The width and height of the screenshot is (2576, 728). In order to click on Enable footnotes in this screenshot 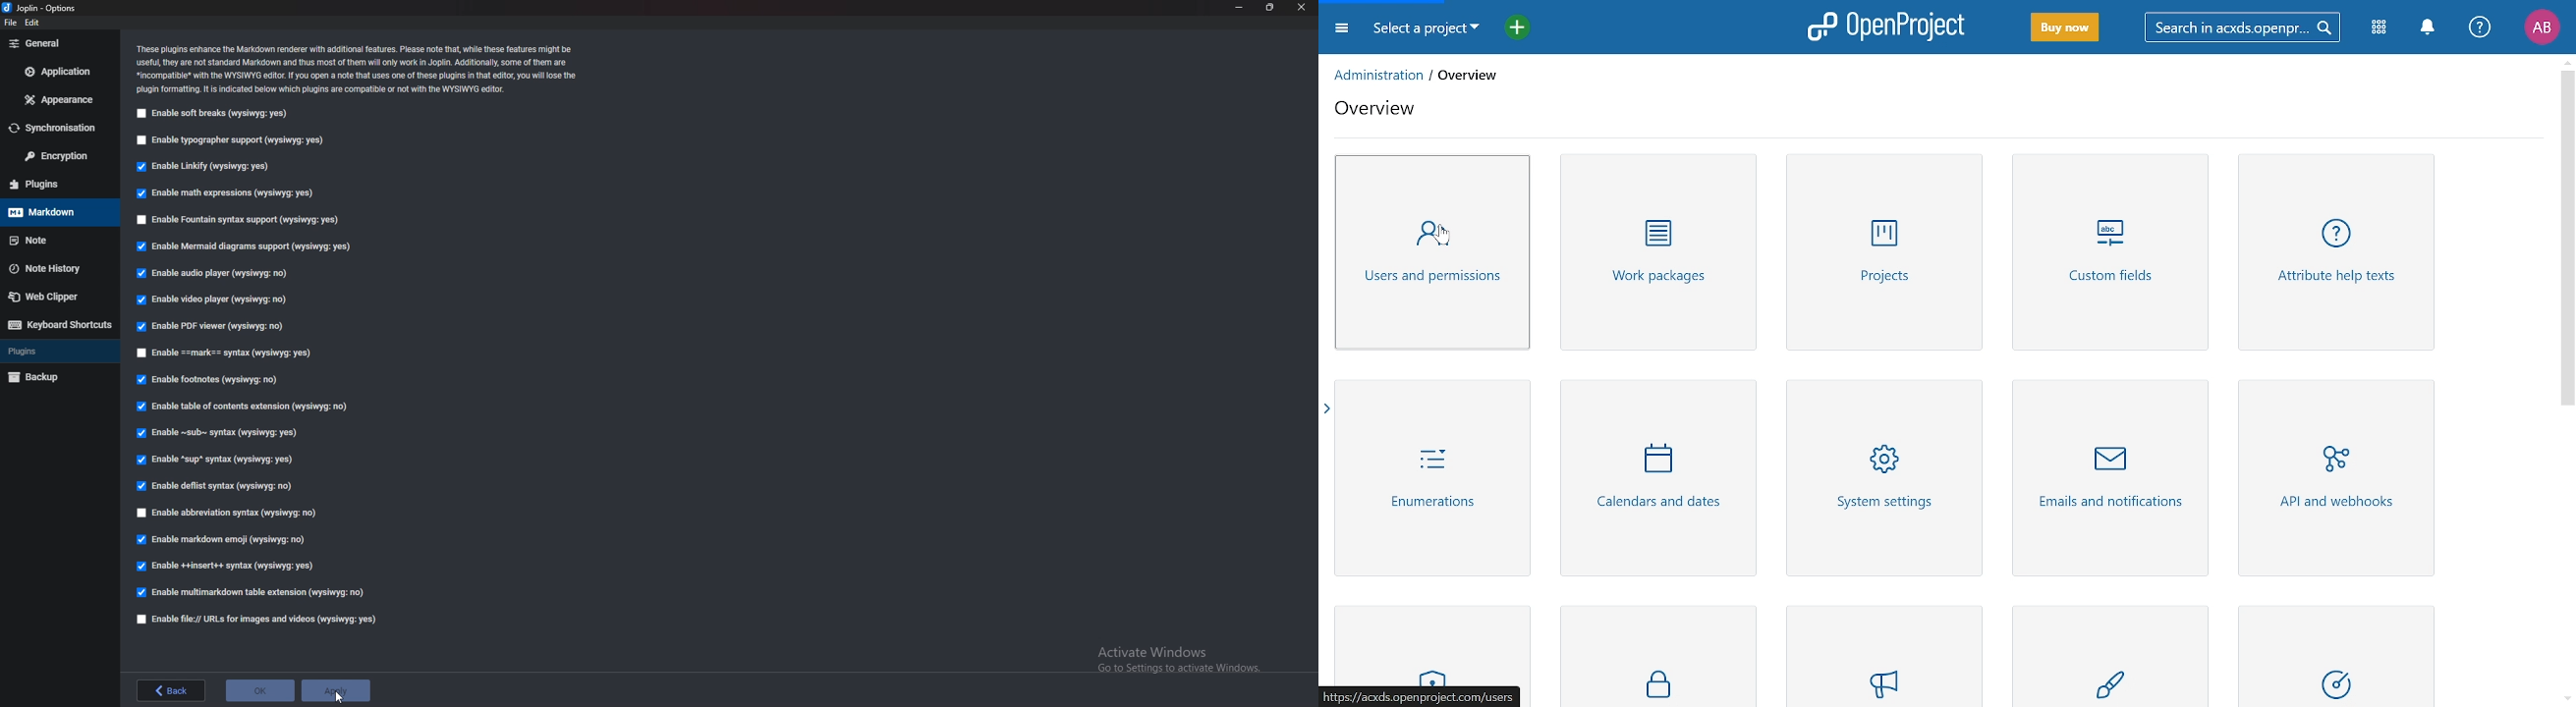, I will do `click(212, 379)`.